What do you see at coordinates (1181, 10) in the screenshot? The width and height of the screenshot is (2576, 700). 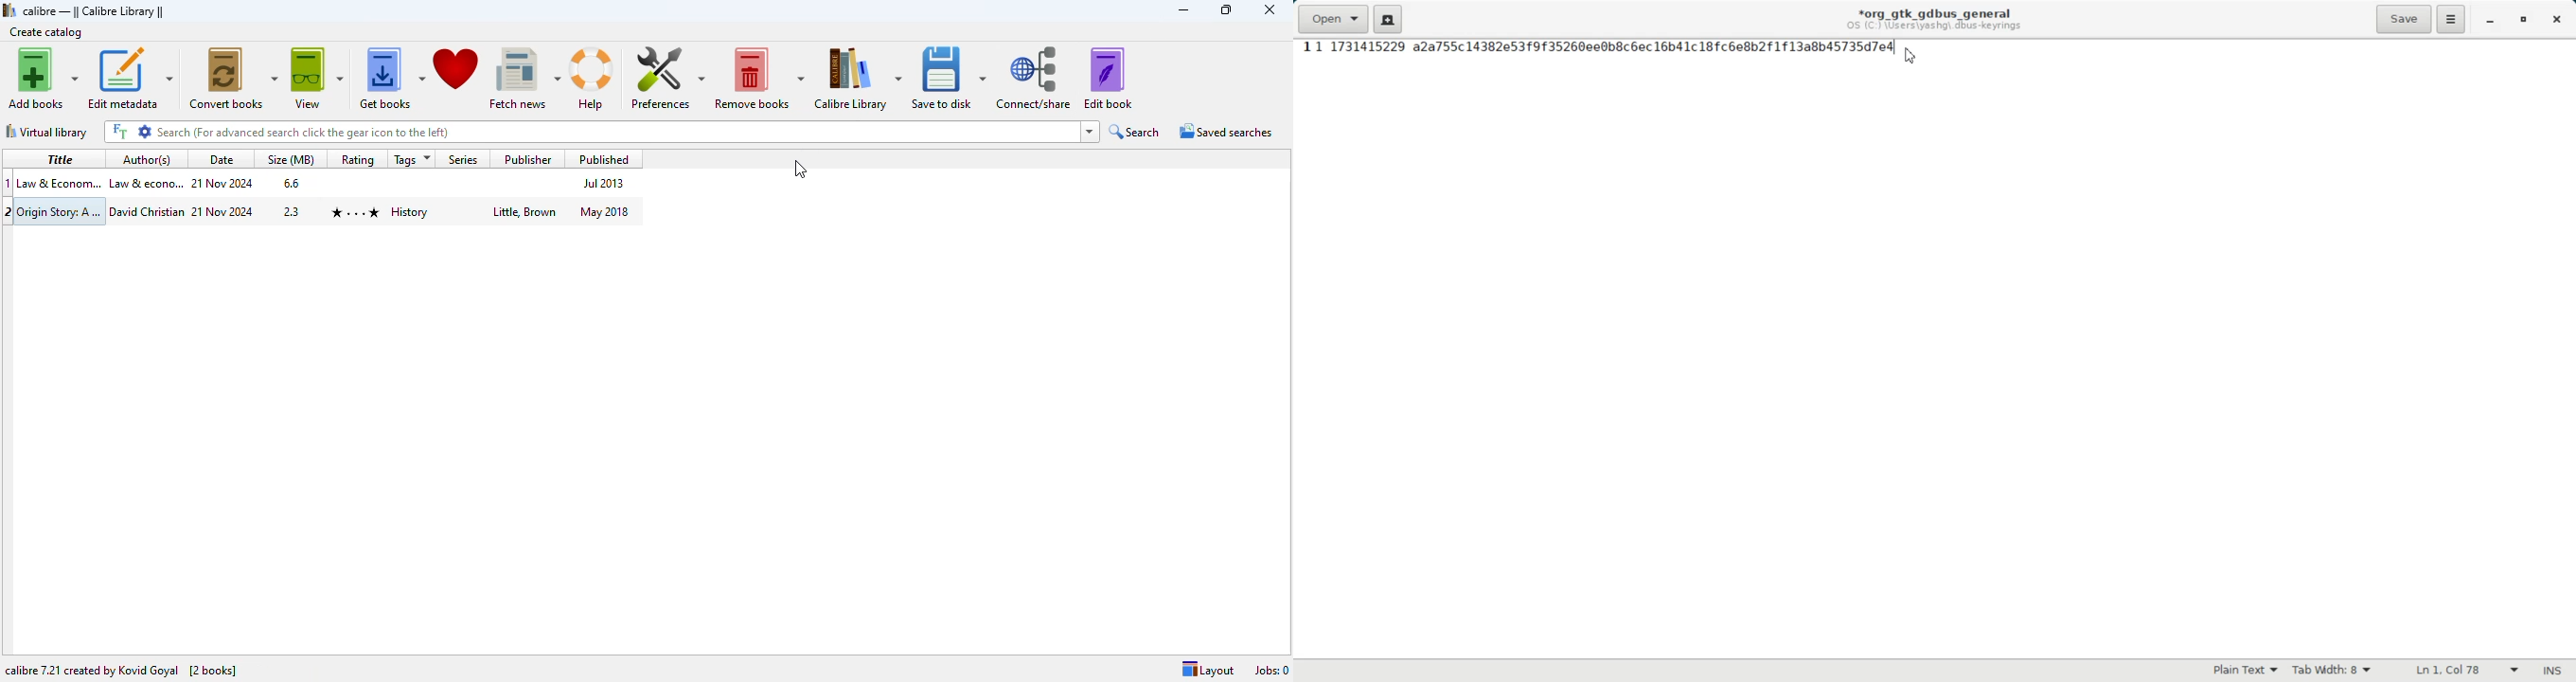 I see `minimize` at bounding box center [1181, 10].